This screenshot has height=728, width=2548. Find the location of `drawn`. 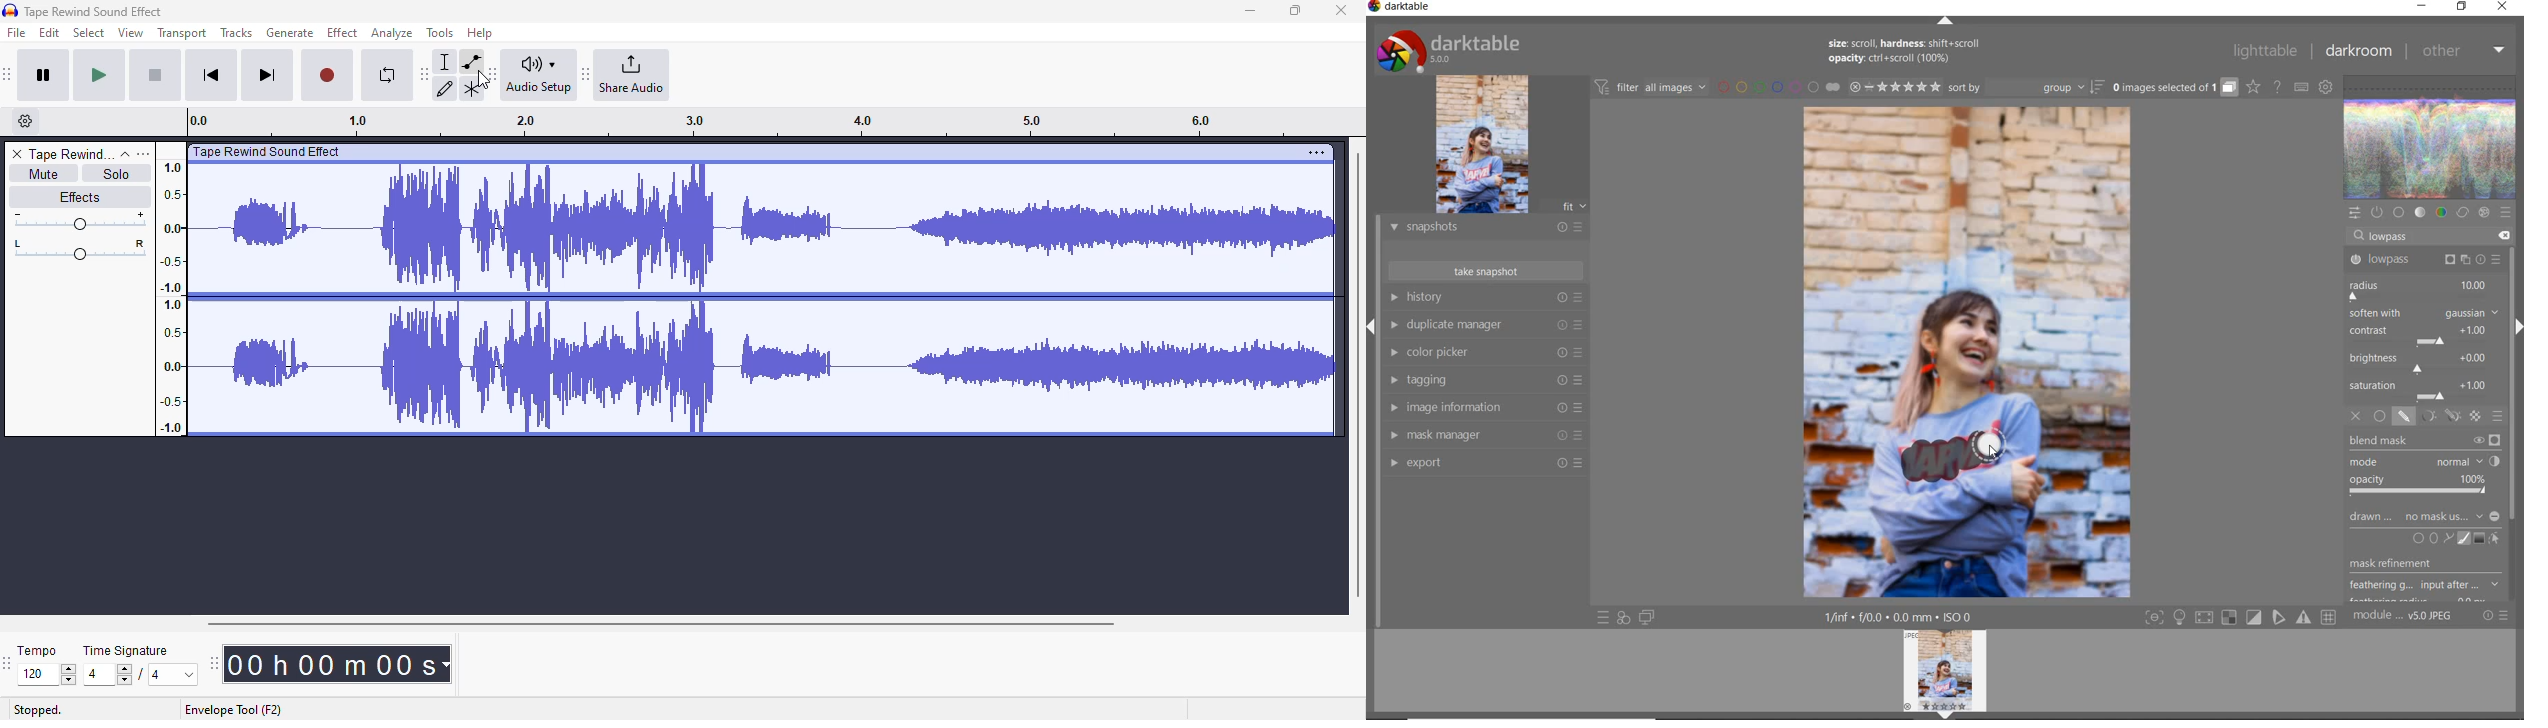

drawn is located at coordinates (2372, 519).